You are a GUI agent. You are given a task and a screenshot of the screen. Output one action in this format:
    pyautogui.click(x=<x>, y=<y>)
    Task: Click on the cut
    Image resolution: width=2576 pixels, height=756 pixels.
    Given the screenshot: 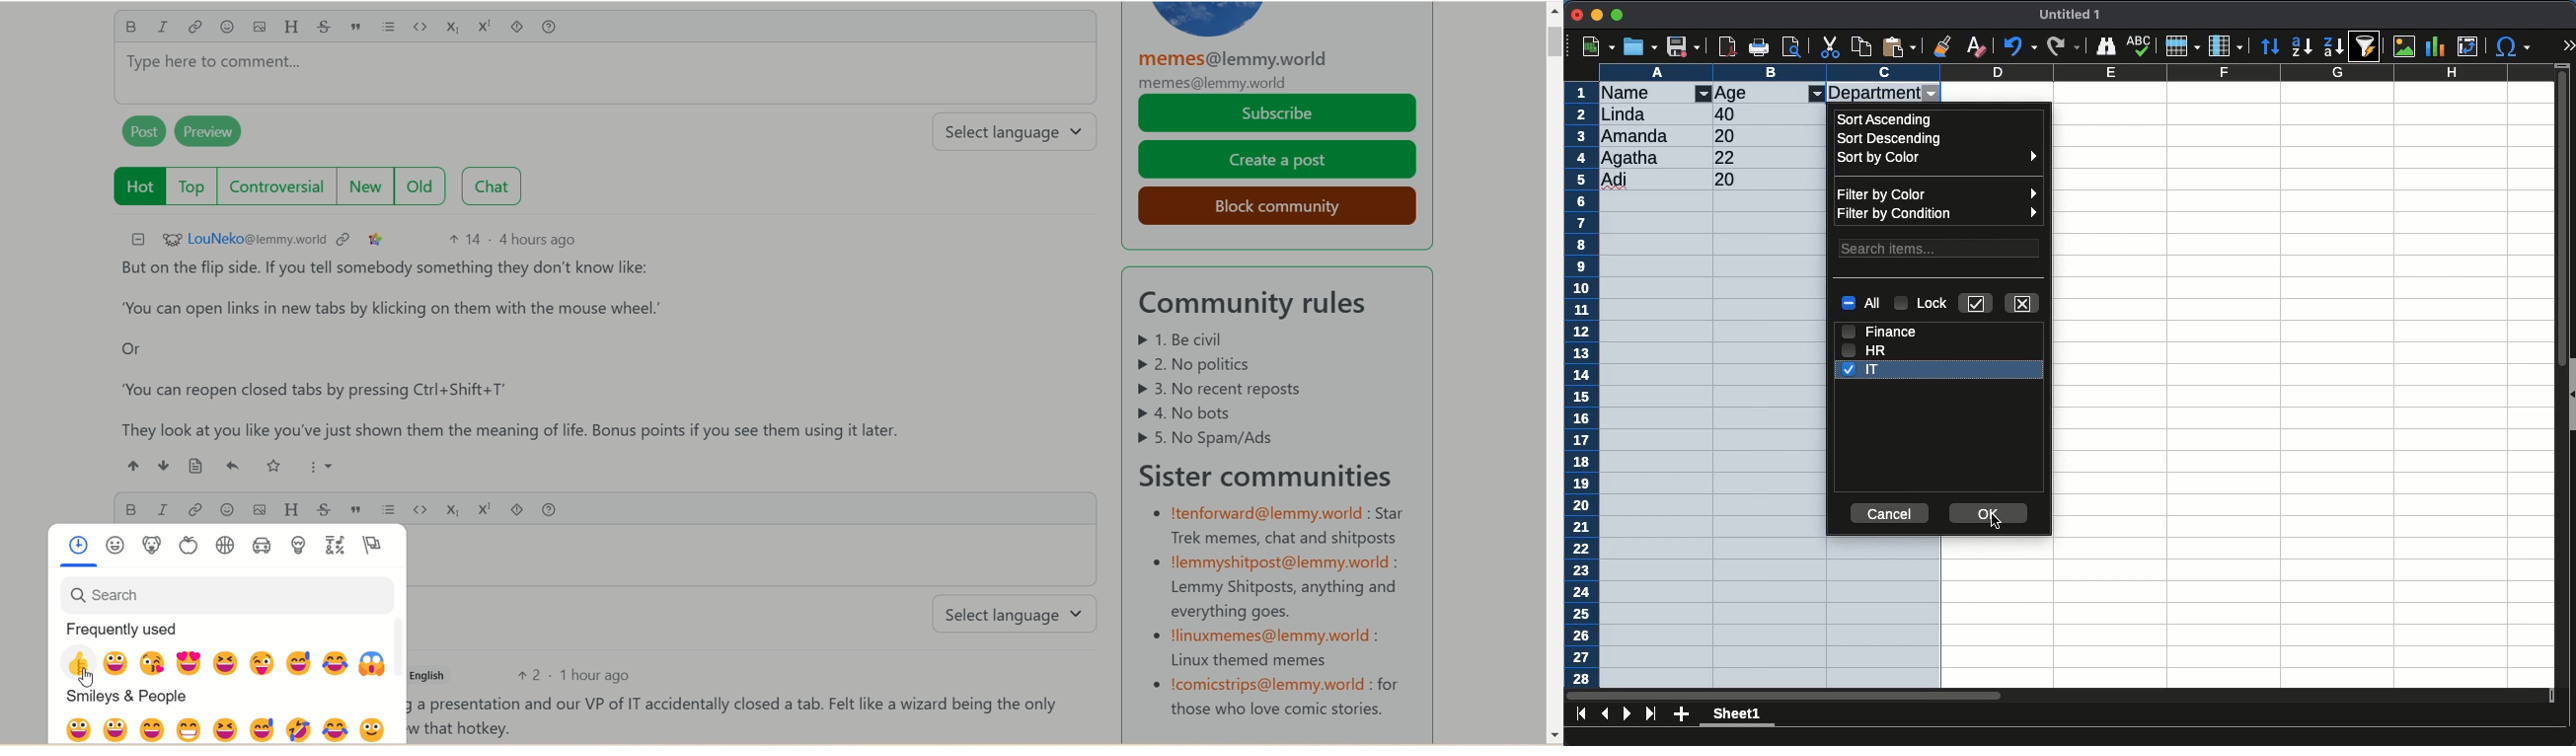 What is the action you would take?
    pyautogui.click(x=1831, y=46)
    